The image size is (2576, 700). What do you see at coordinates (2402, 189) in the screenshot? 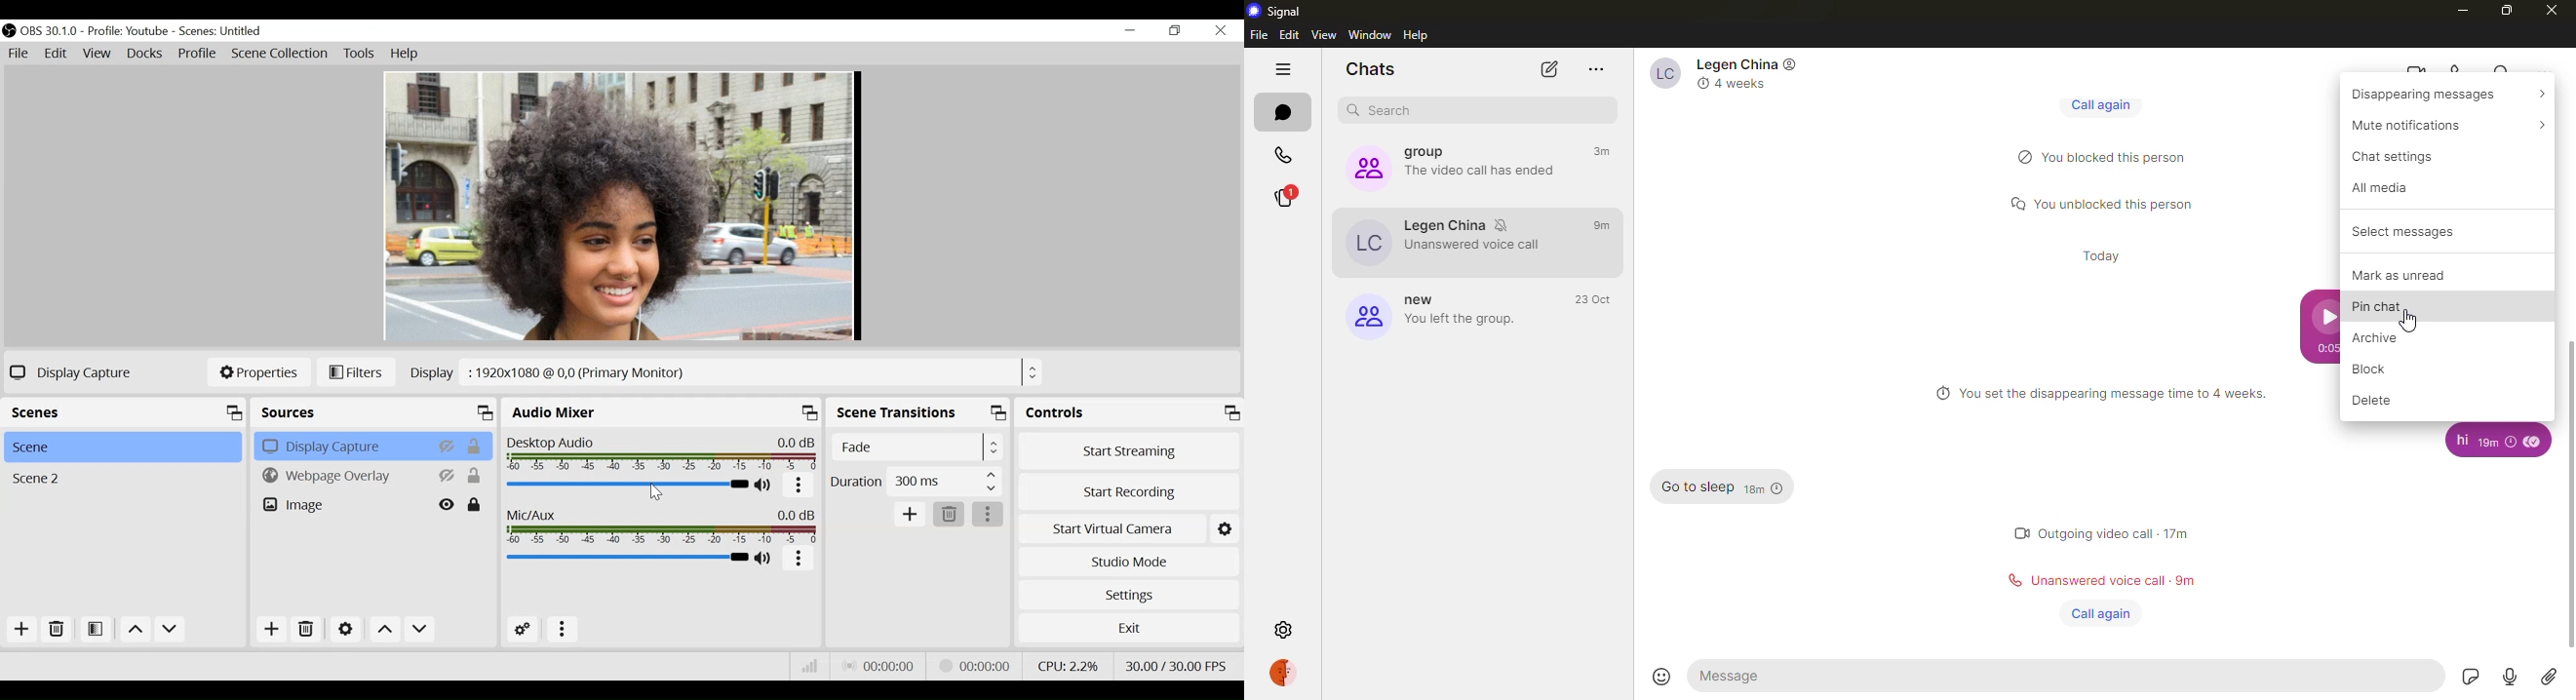
I see `all media` at bounding box center [2402, 189].